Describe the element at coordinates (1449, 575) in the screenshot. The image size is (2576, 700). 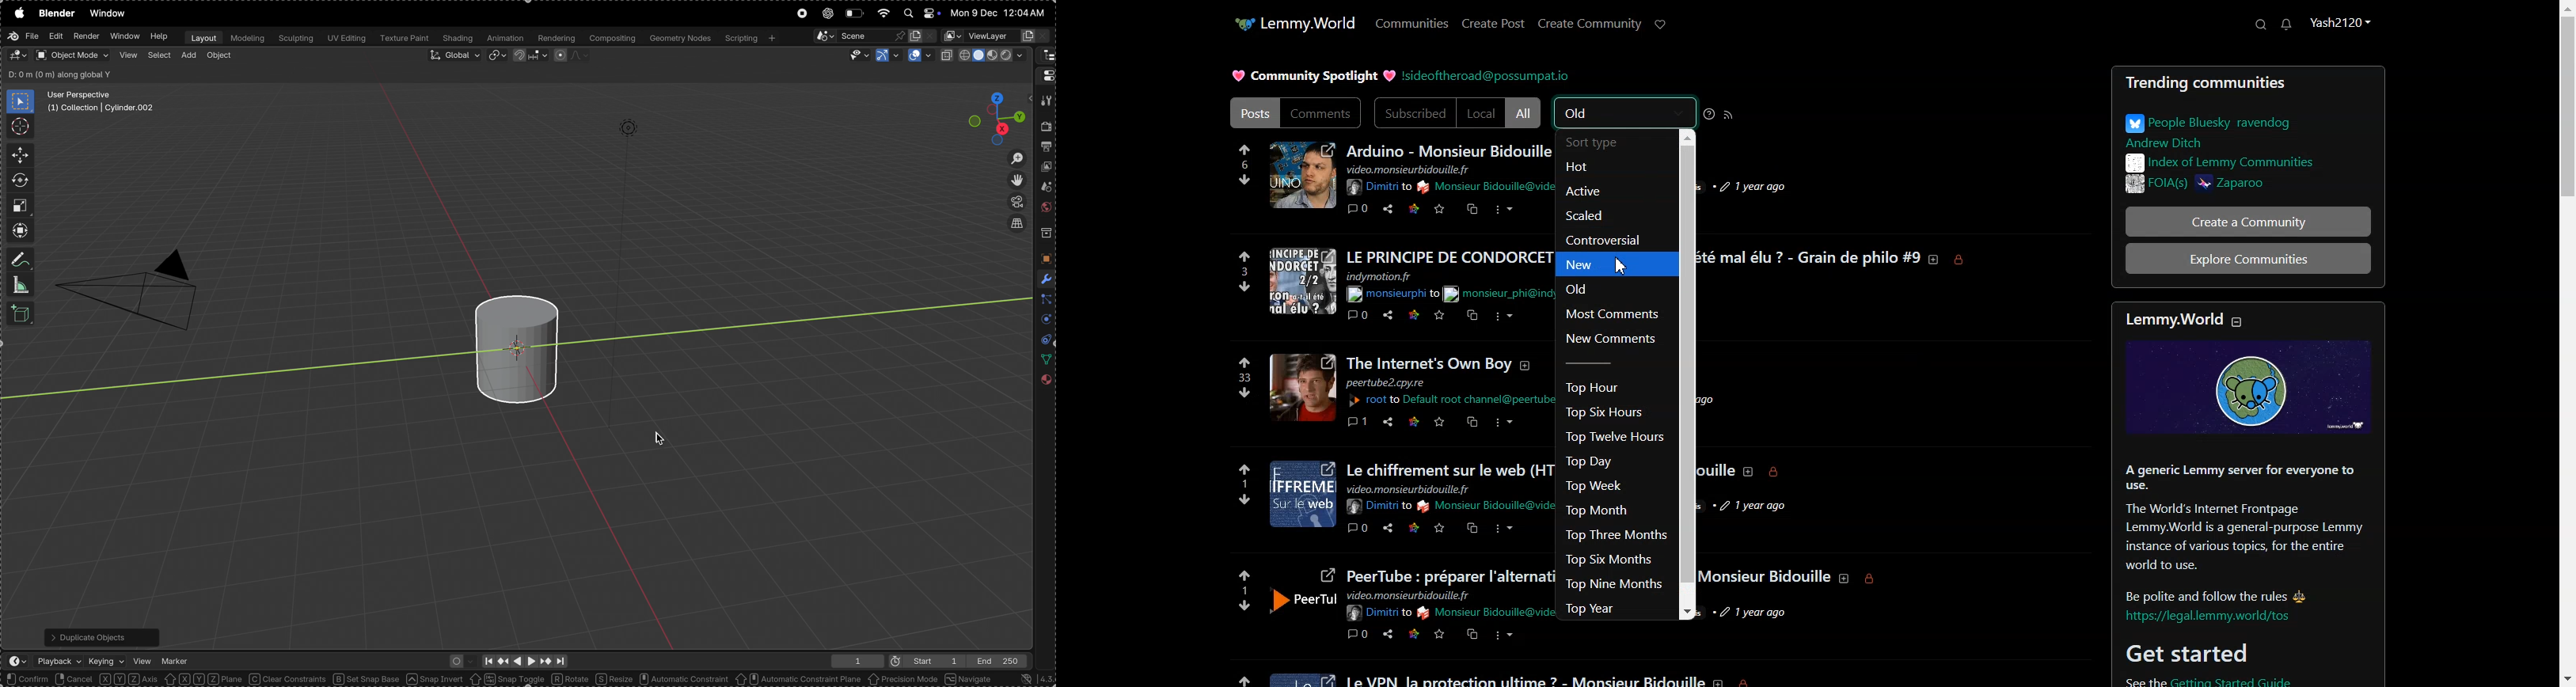
I see `text` at that location.